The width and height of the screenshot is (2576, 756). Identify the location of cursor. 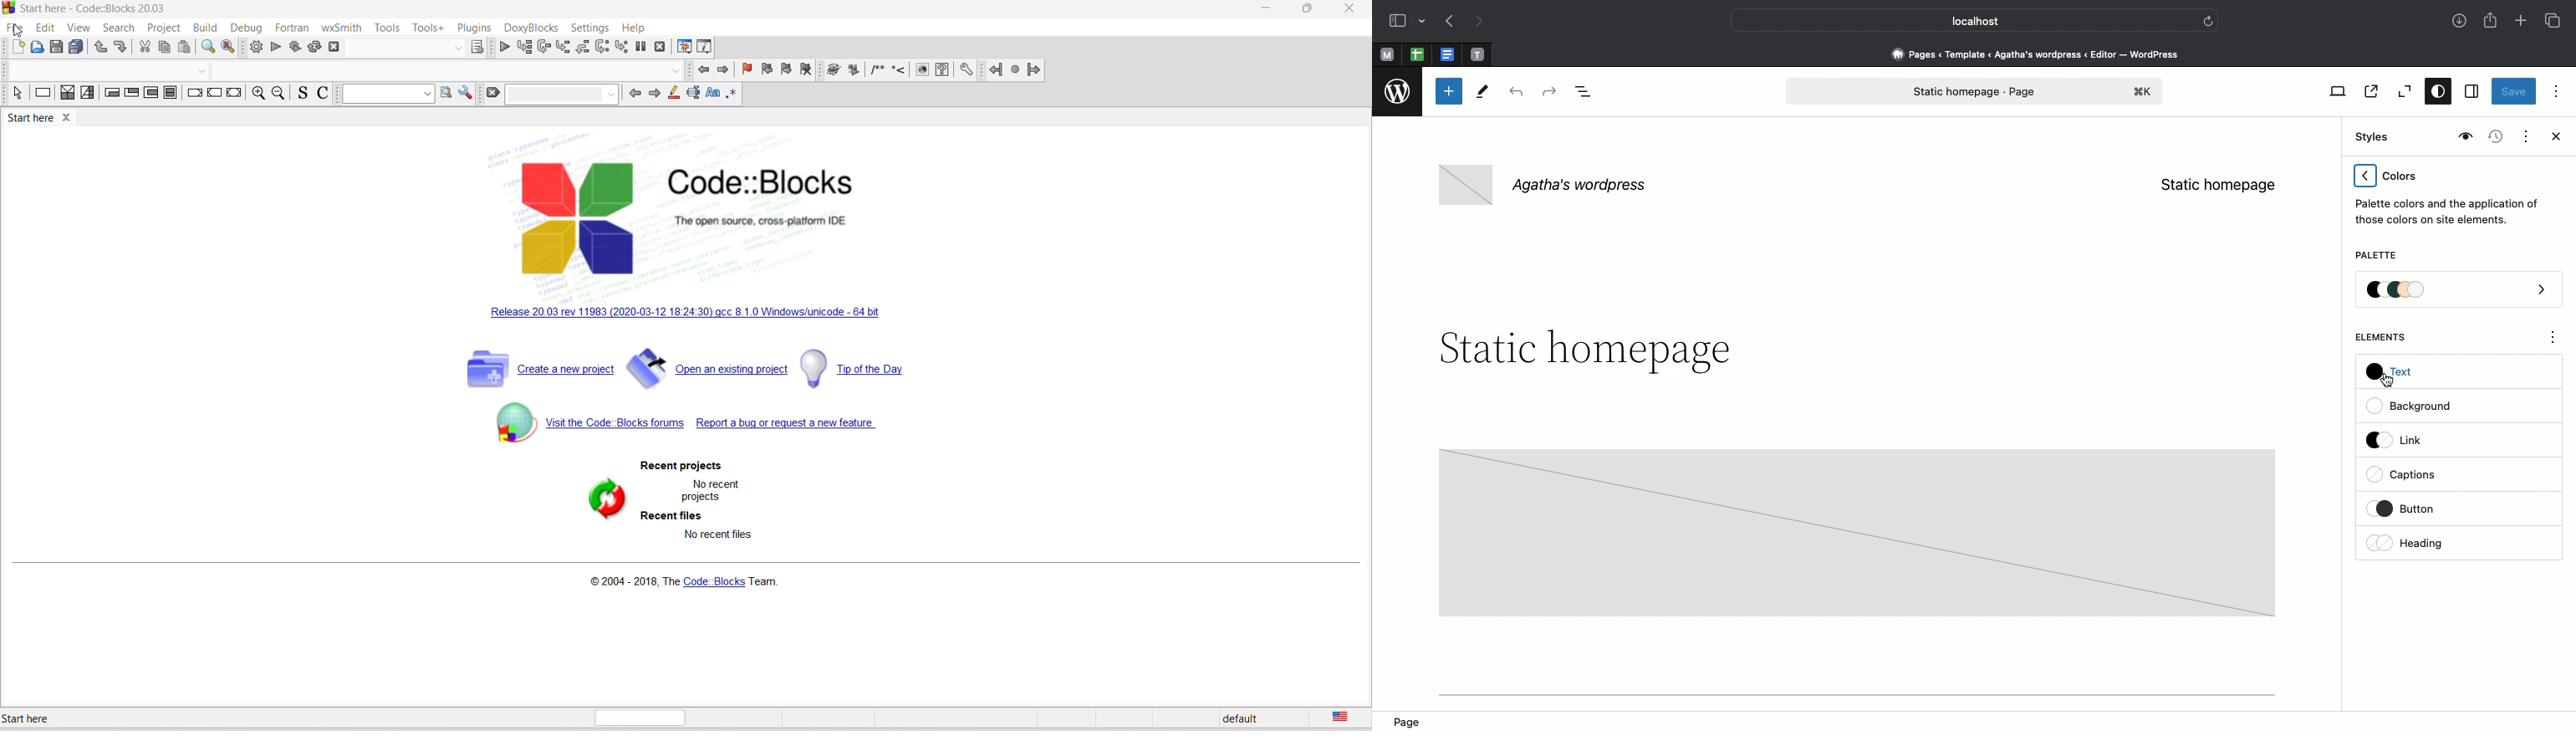
(2386, 381).